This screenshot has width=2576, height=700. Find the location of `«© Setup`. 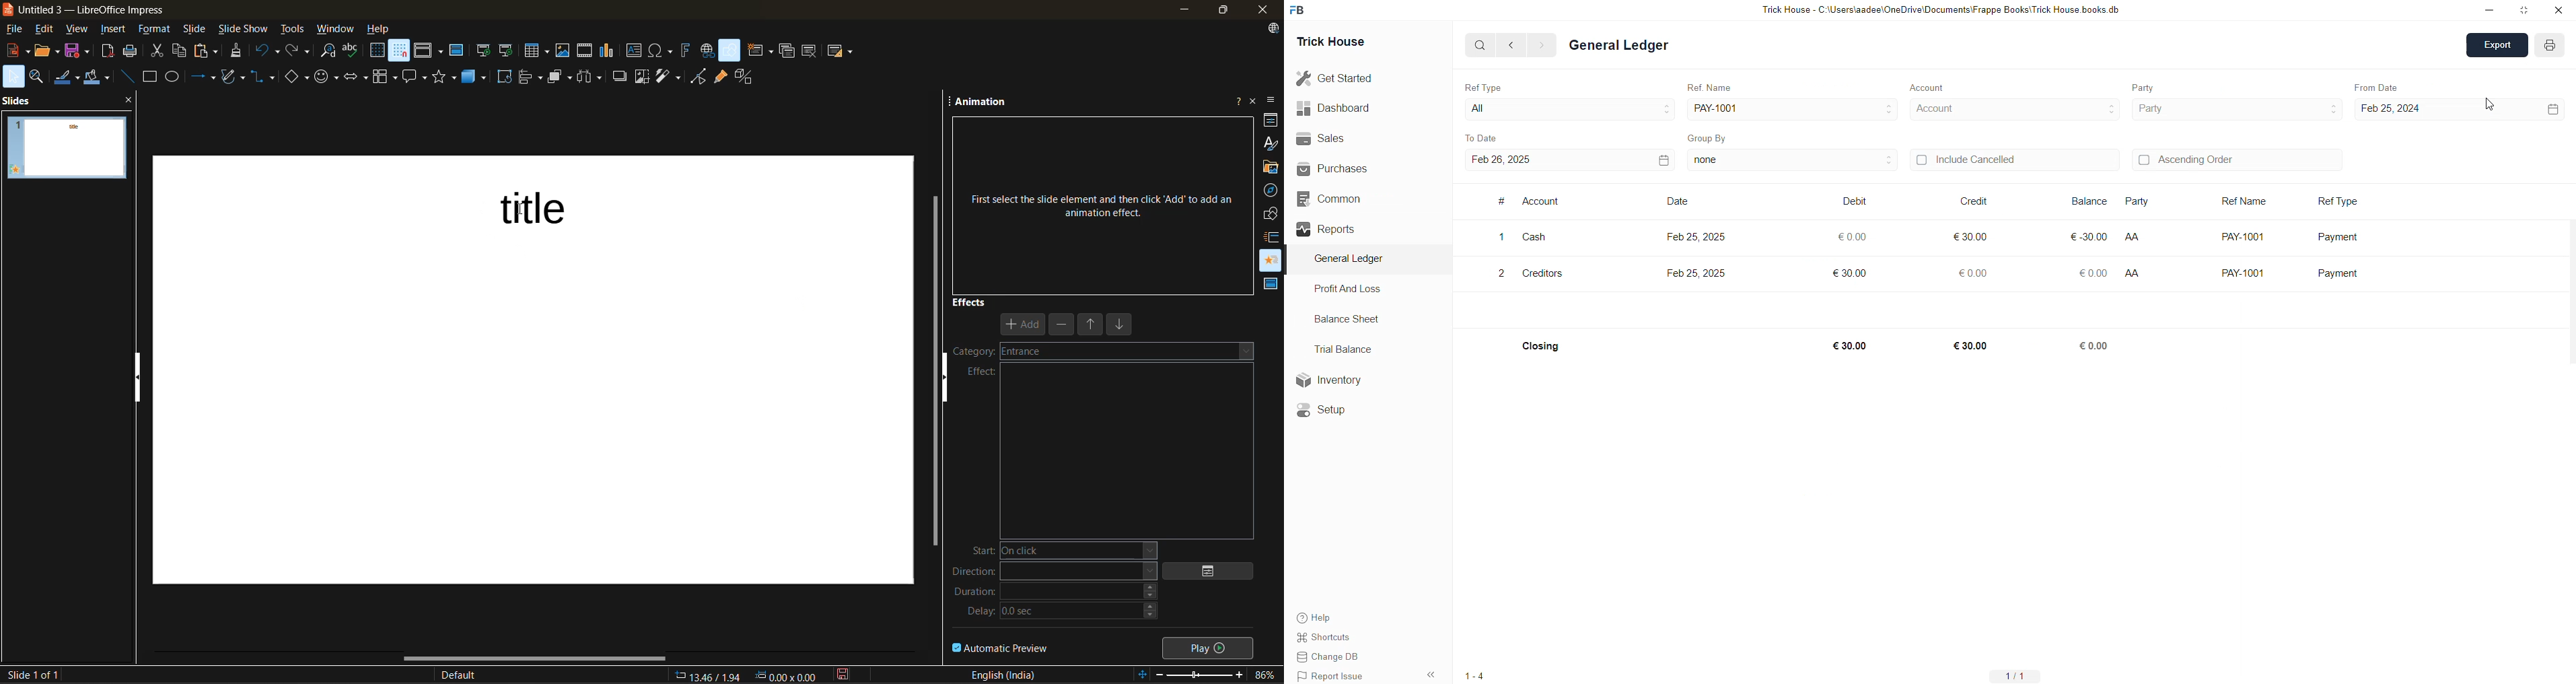

«© Setup is located at coordinates (1326, 410).